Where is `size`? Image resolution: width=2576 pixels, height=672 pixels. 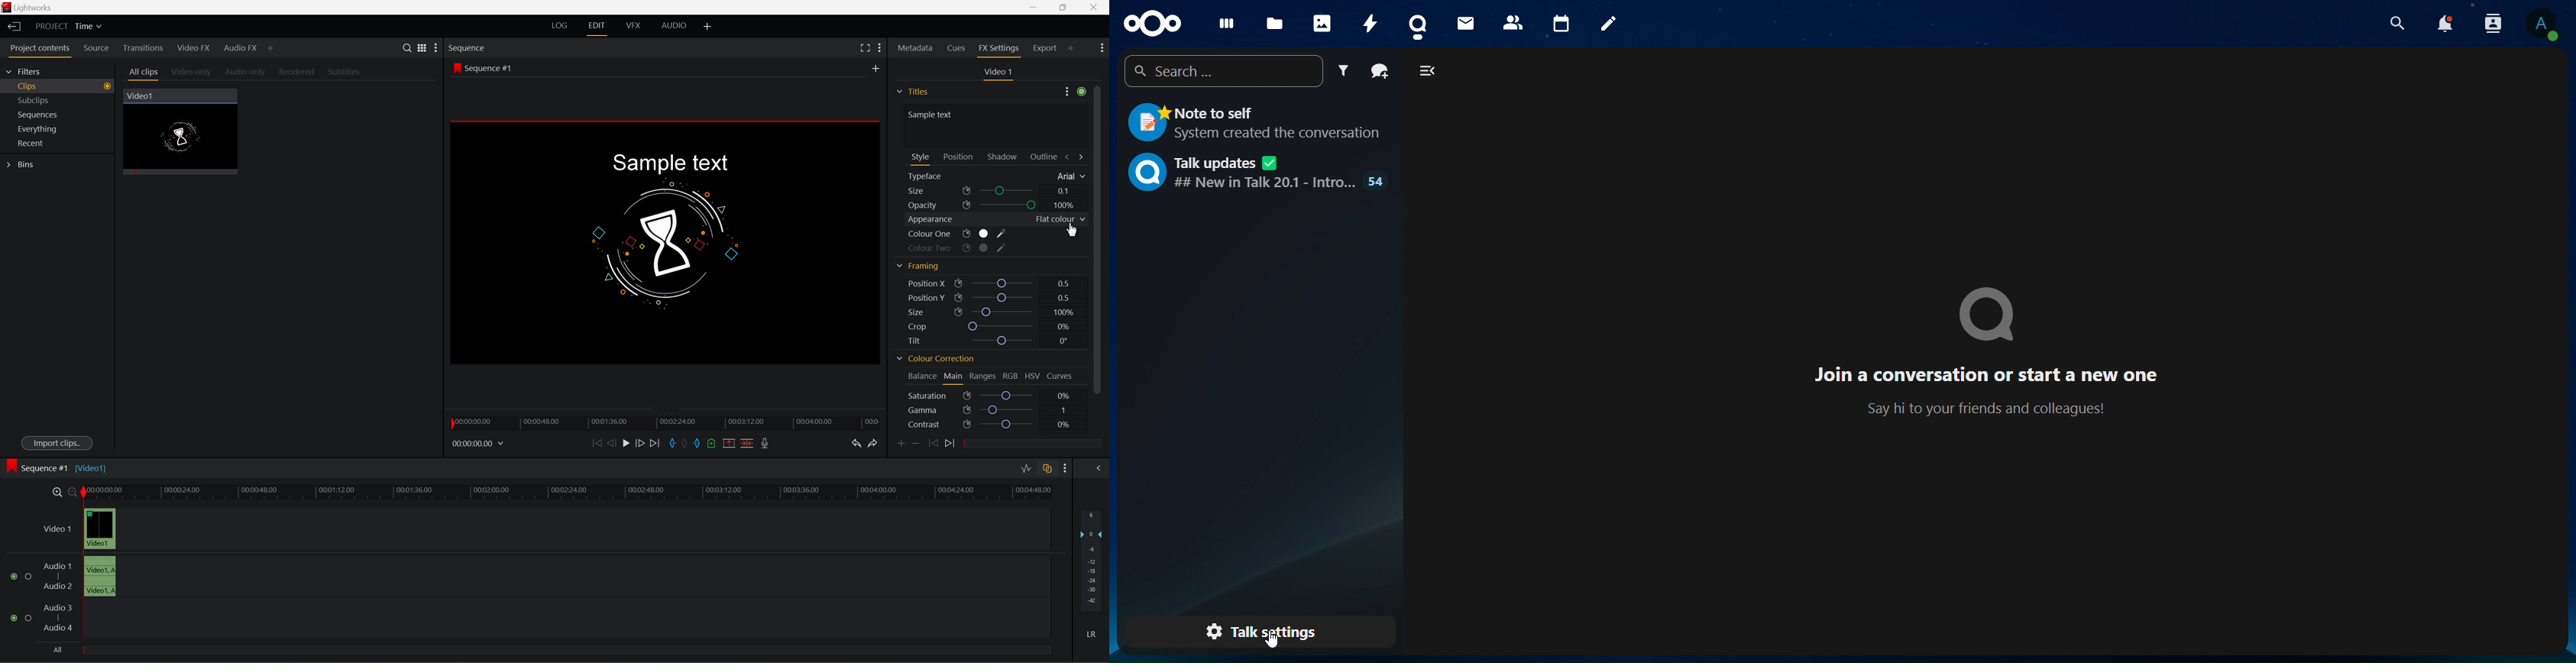
size is located at coordinates (934, 312).